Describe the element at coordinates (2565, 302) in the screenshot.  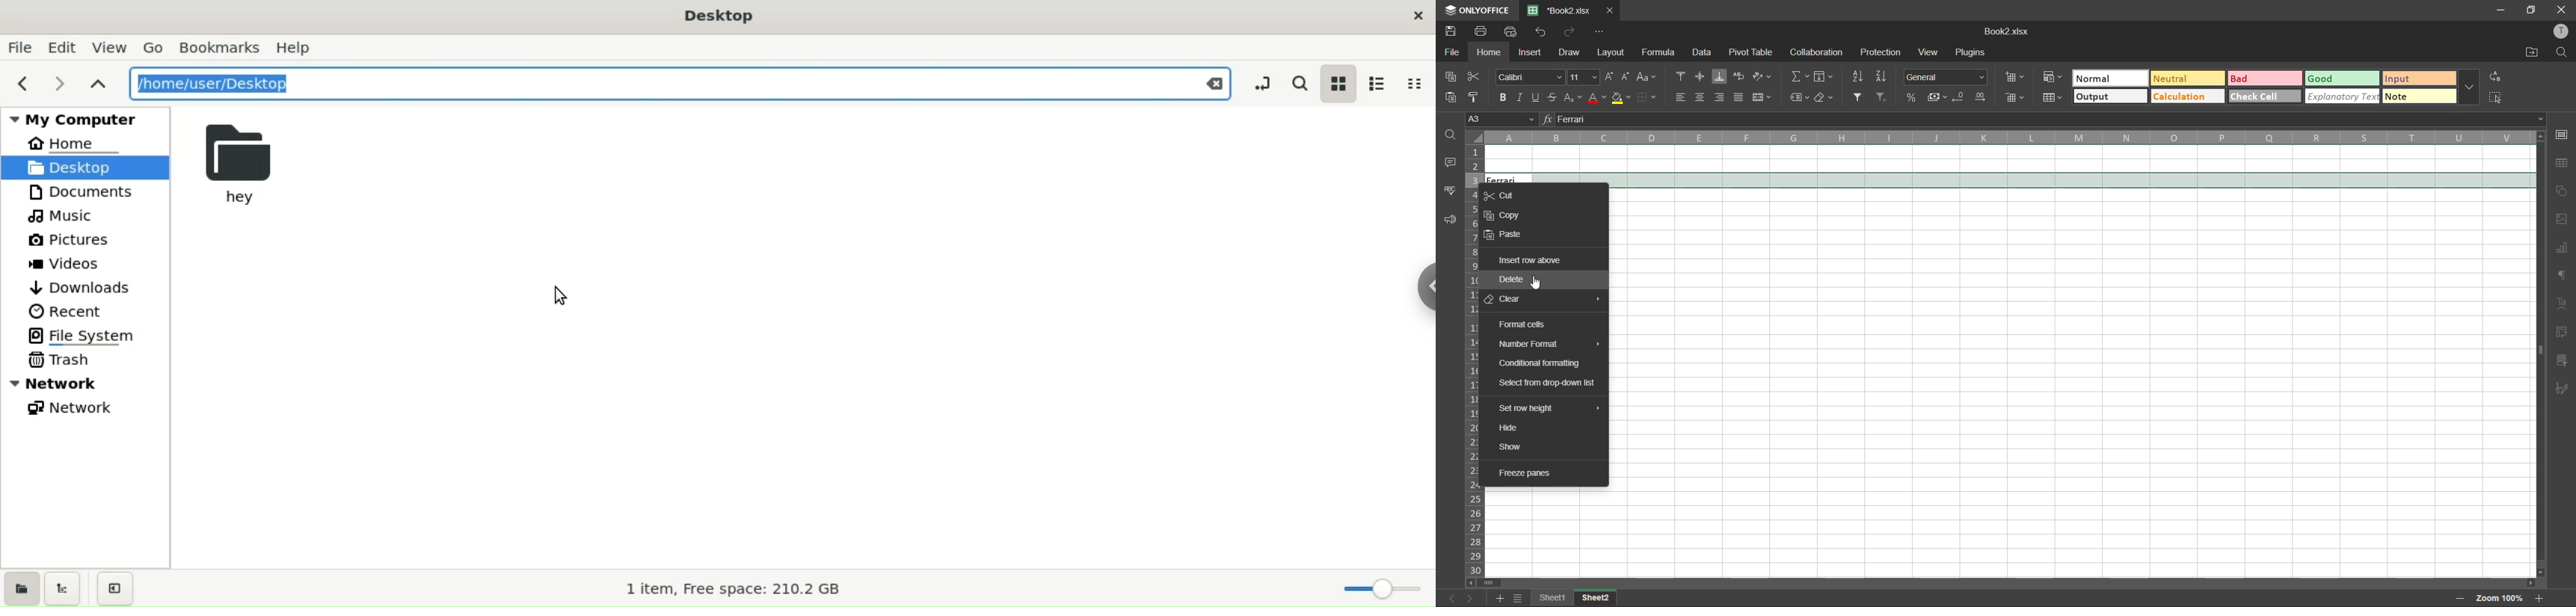
I see `text` at that location.